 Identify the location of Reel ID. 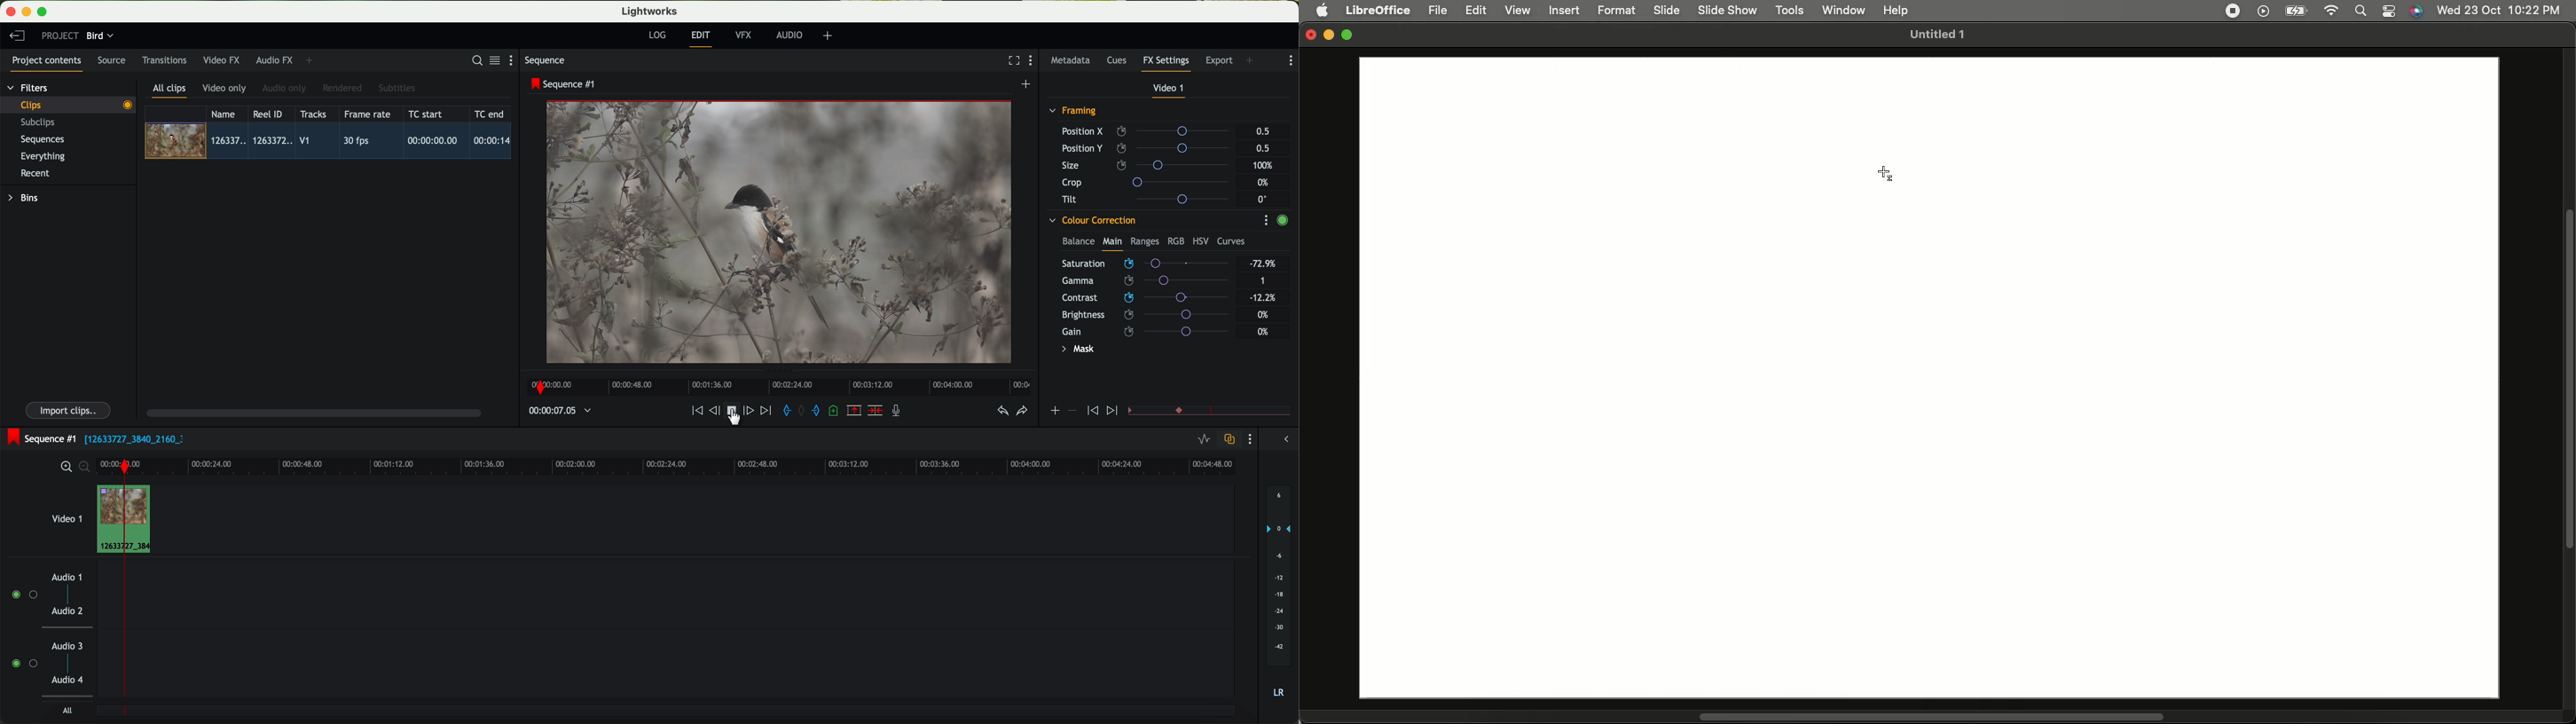
(271, 114).